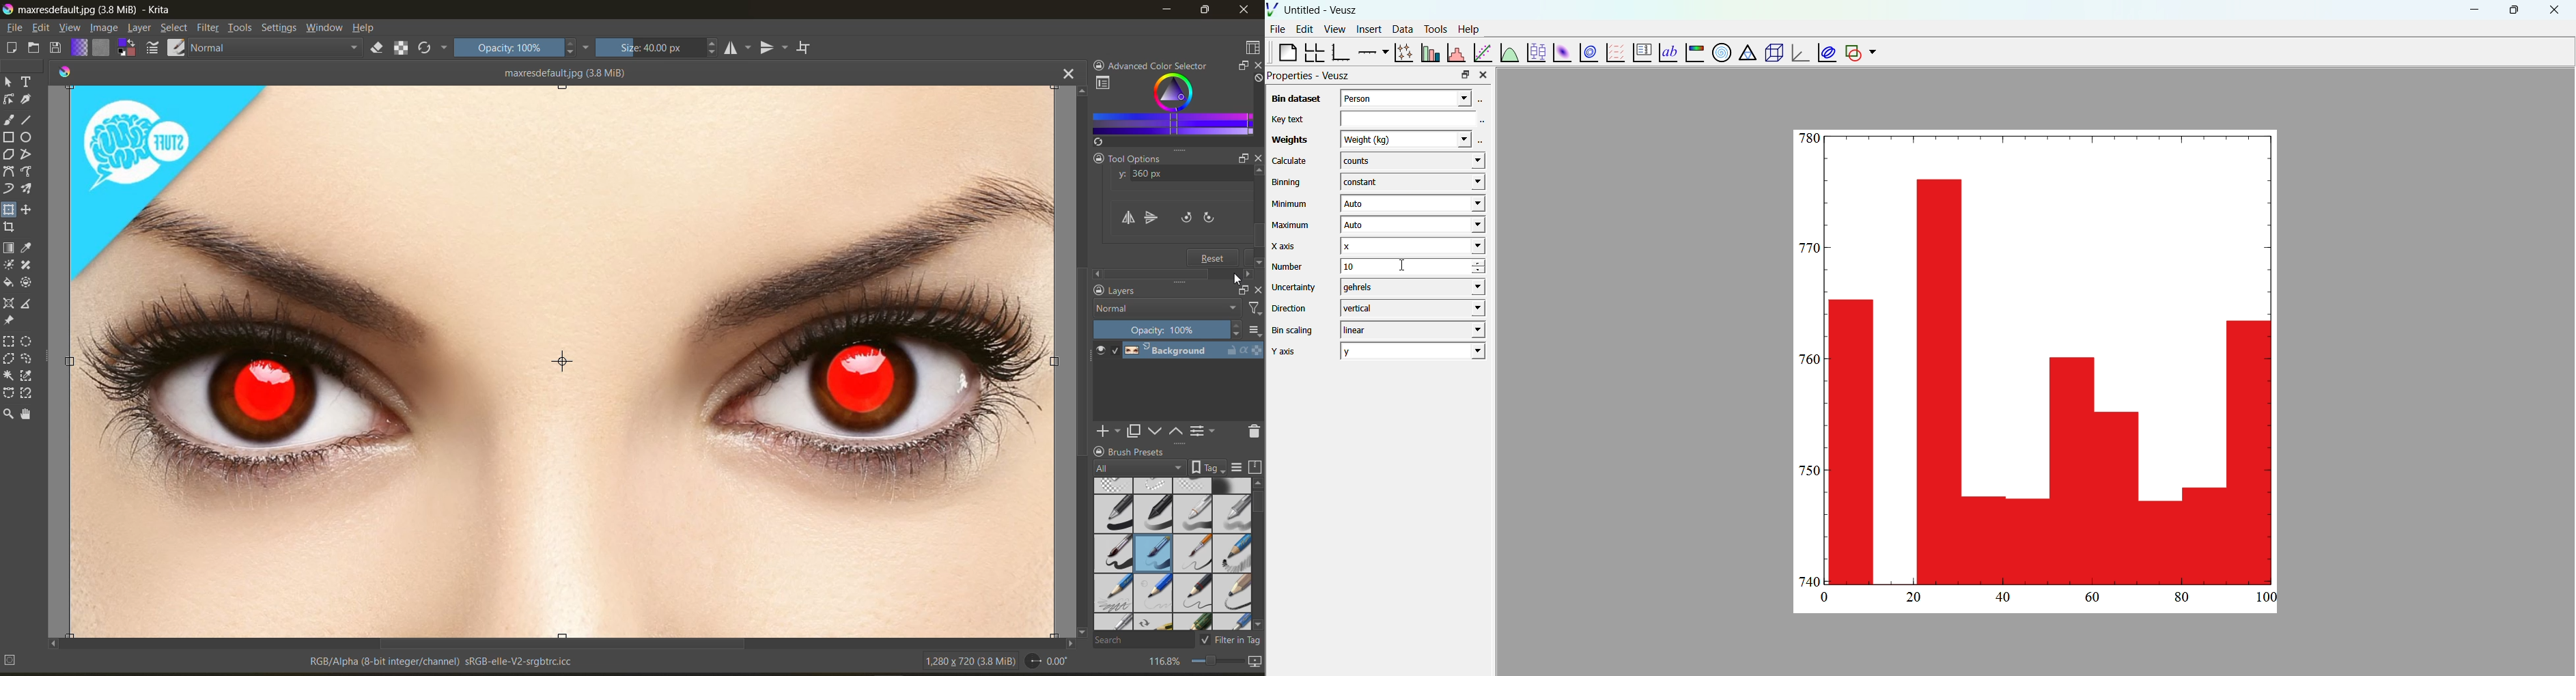 The height and width of the screenshot is (700, 2576). I want to click on duplicate layer or mask, so click(1134, 430).